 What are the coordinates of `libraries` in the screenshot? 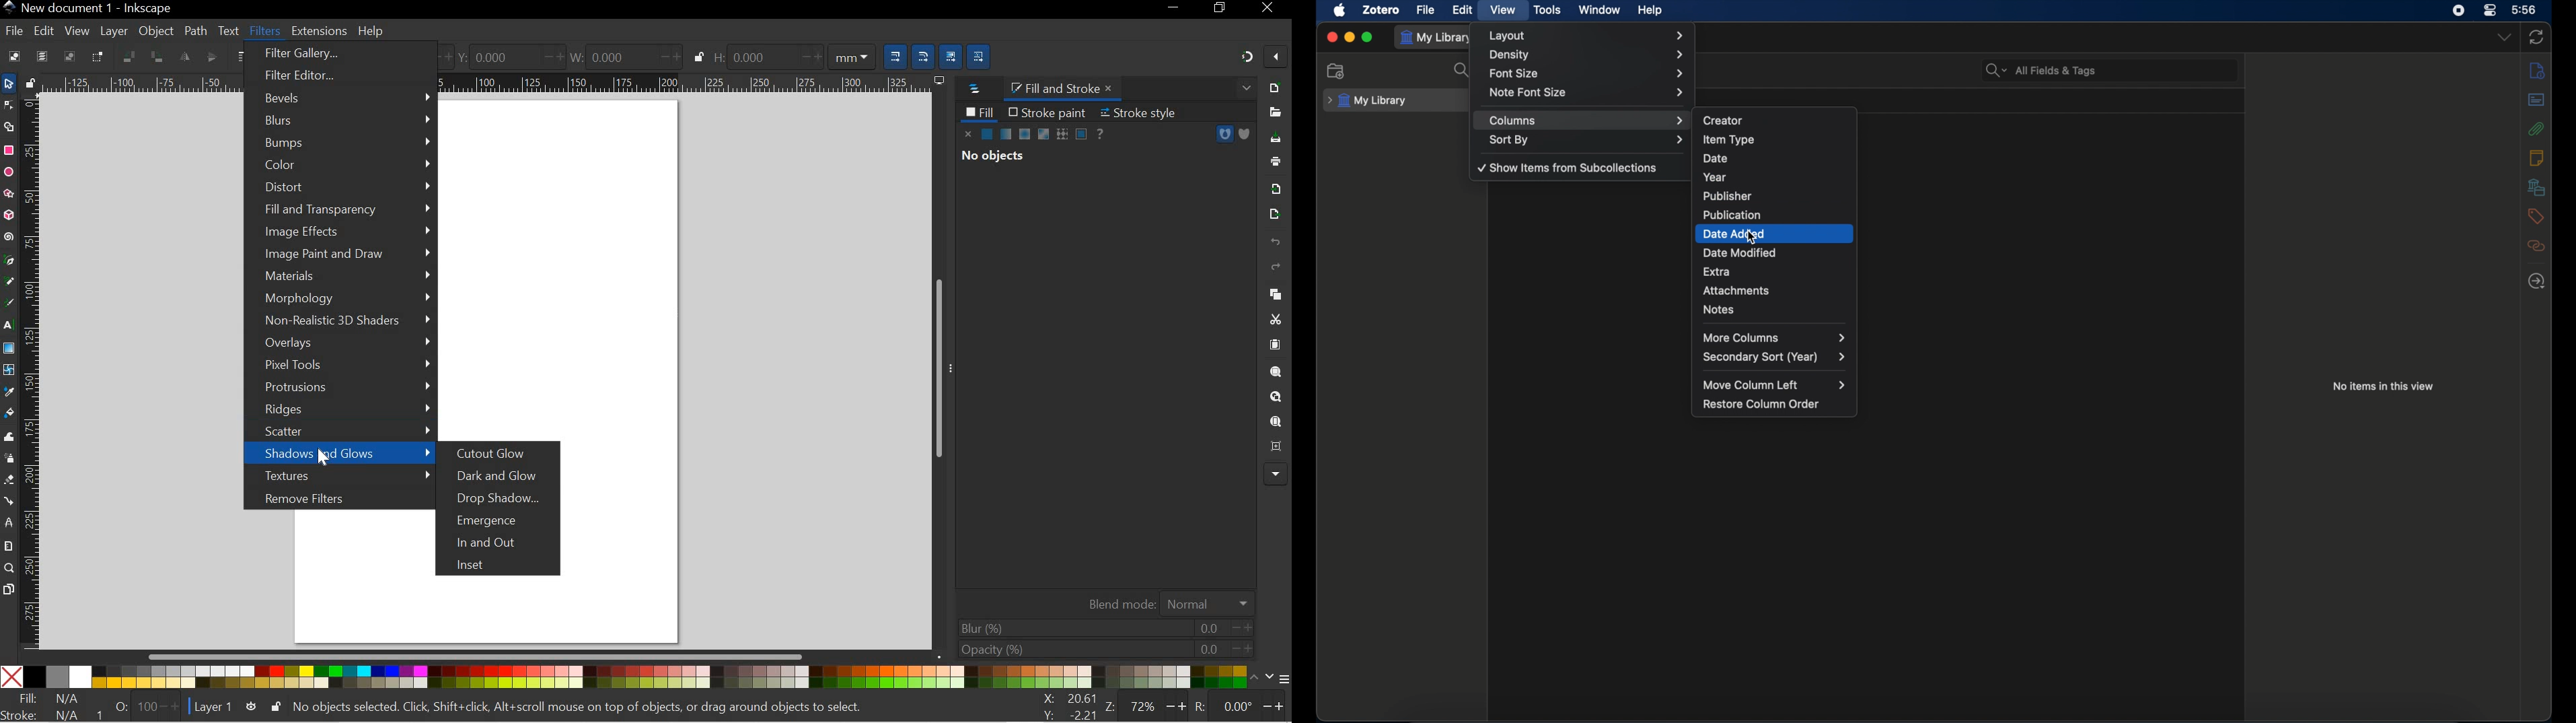 It's located at (2536, 187).